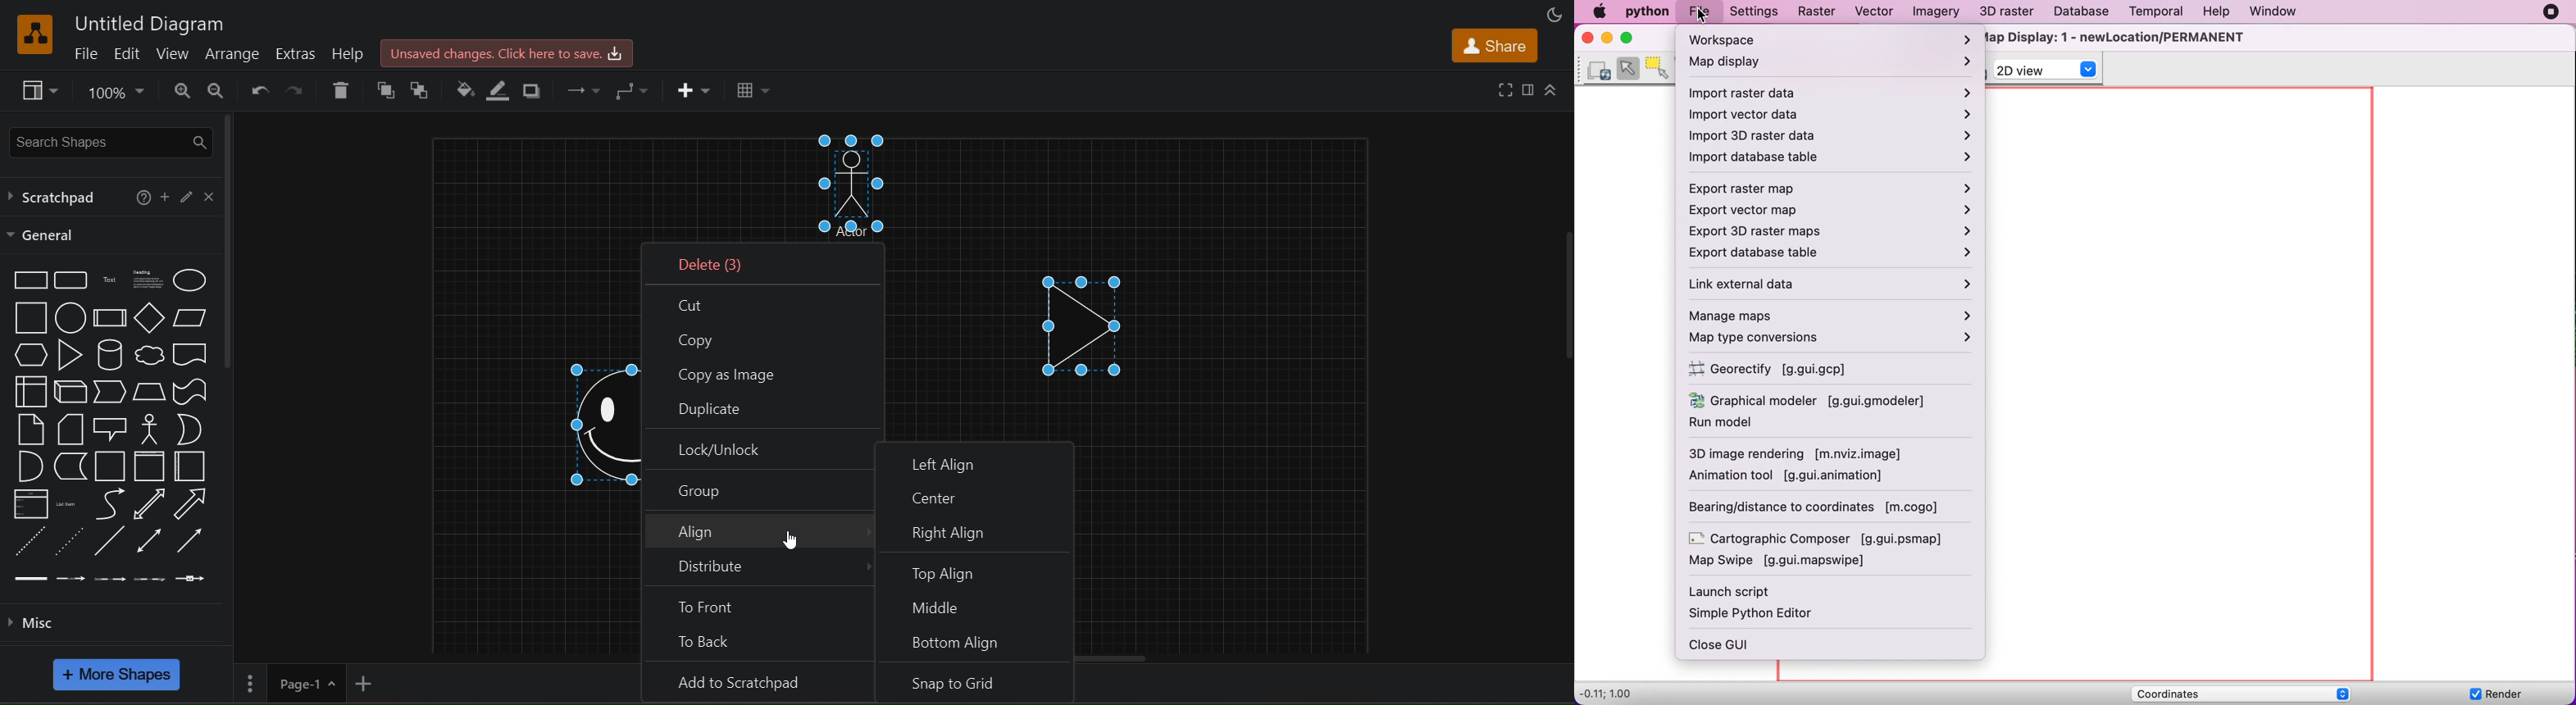 The image size is (2576, 728). Describe the element at coordinates (186, 429) in the screenshot. I see `or` at that location.